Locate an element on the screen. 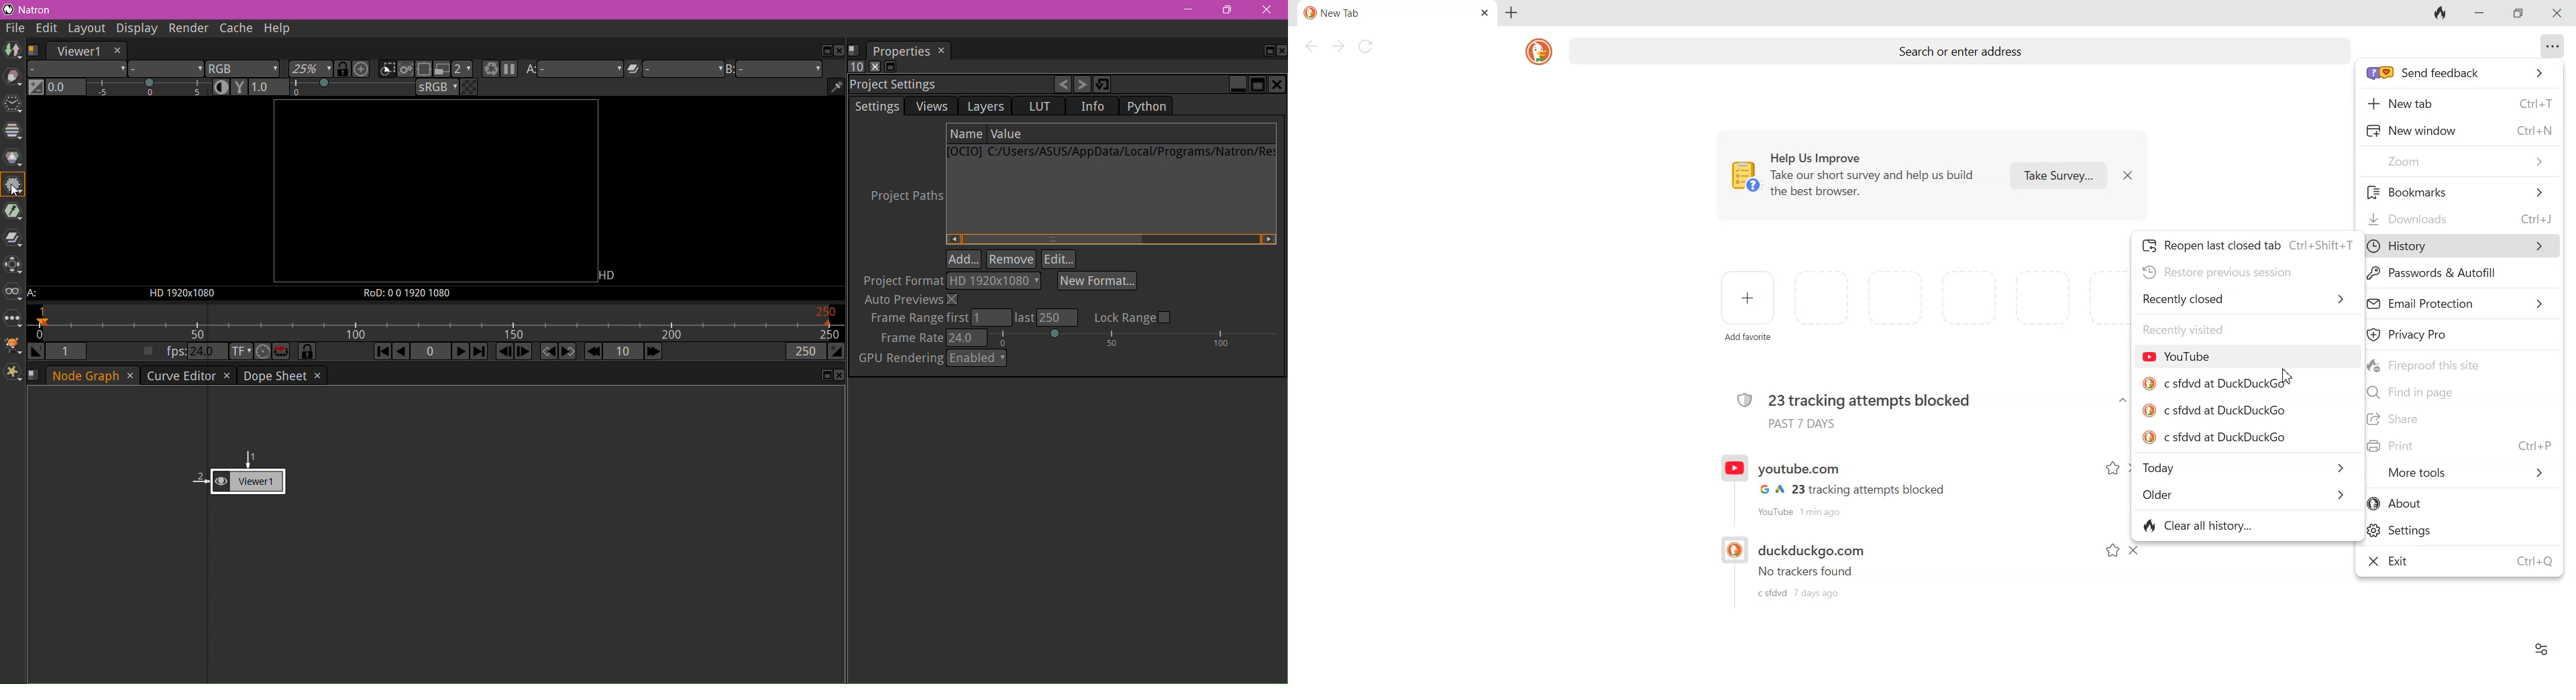 This screenshot has height=700, width=2576. Help us Improve. Take out short survey and help us build the best browser is located at coordinates (1858, 176).